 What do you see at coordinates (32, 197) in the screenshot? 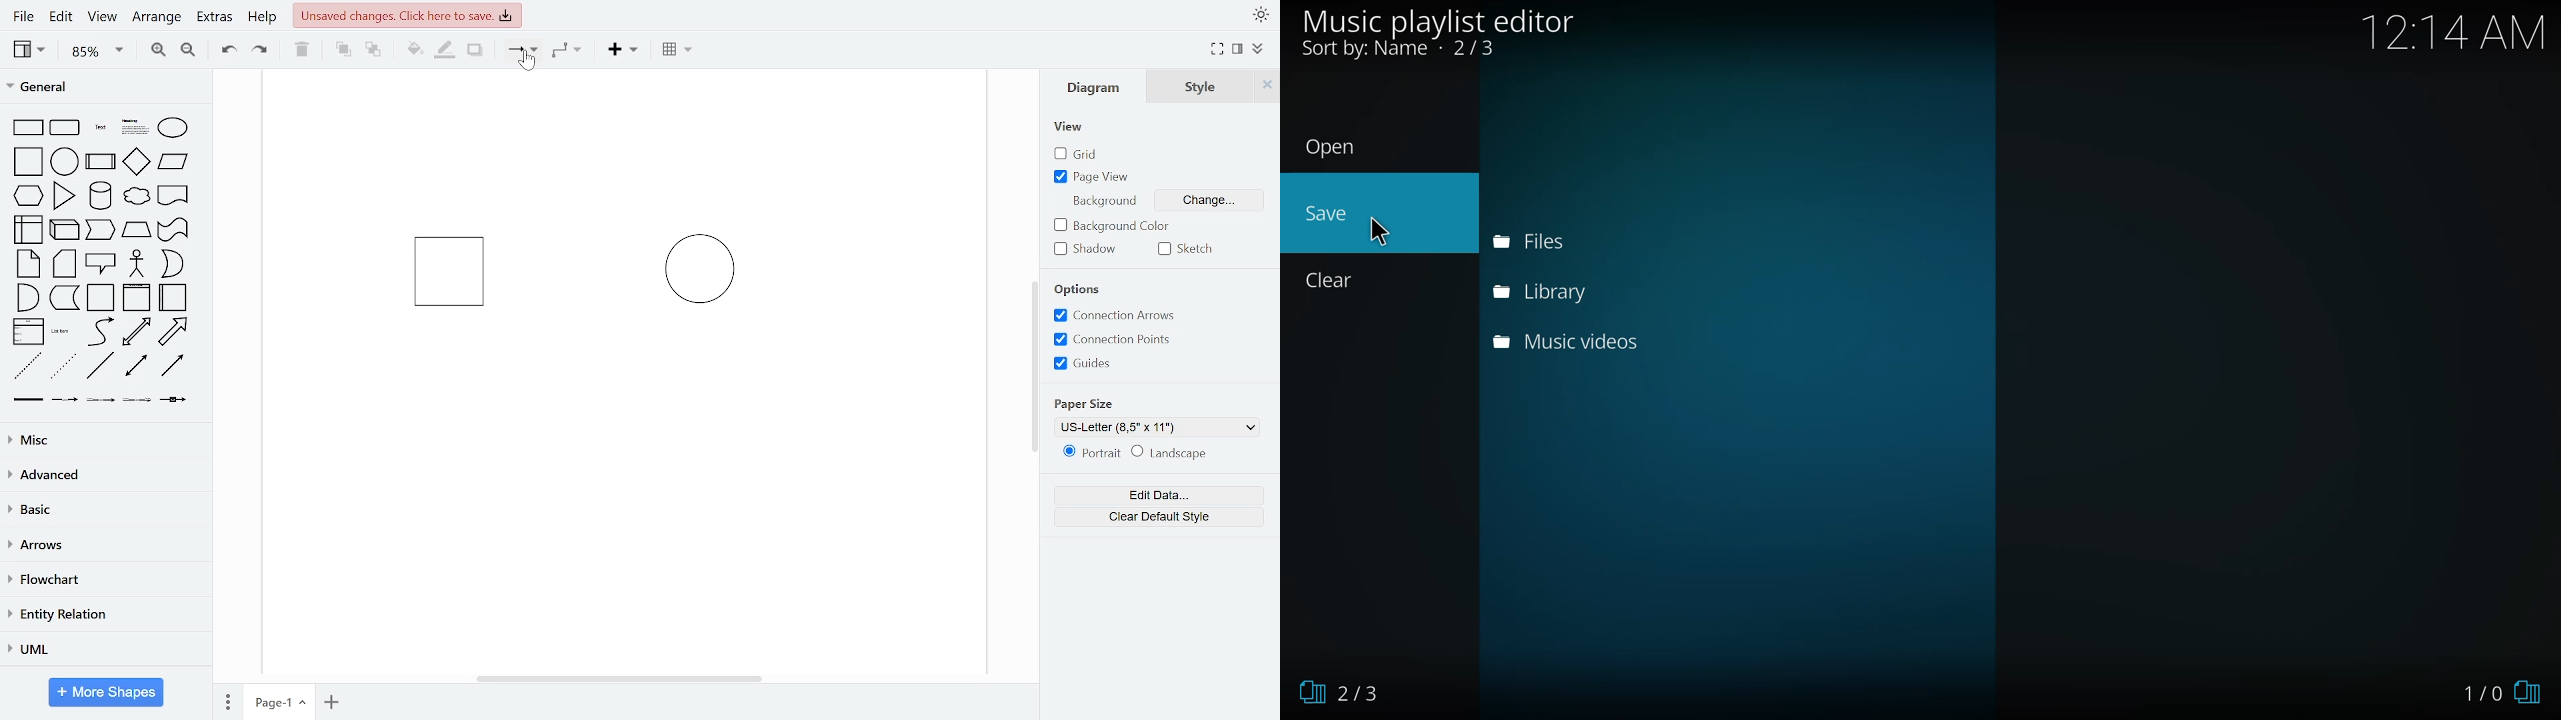
I see `hexagon` at bounding box center [32, 197].